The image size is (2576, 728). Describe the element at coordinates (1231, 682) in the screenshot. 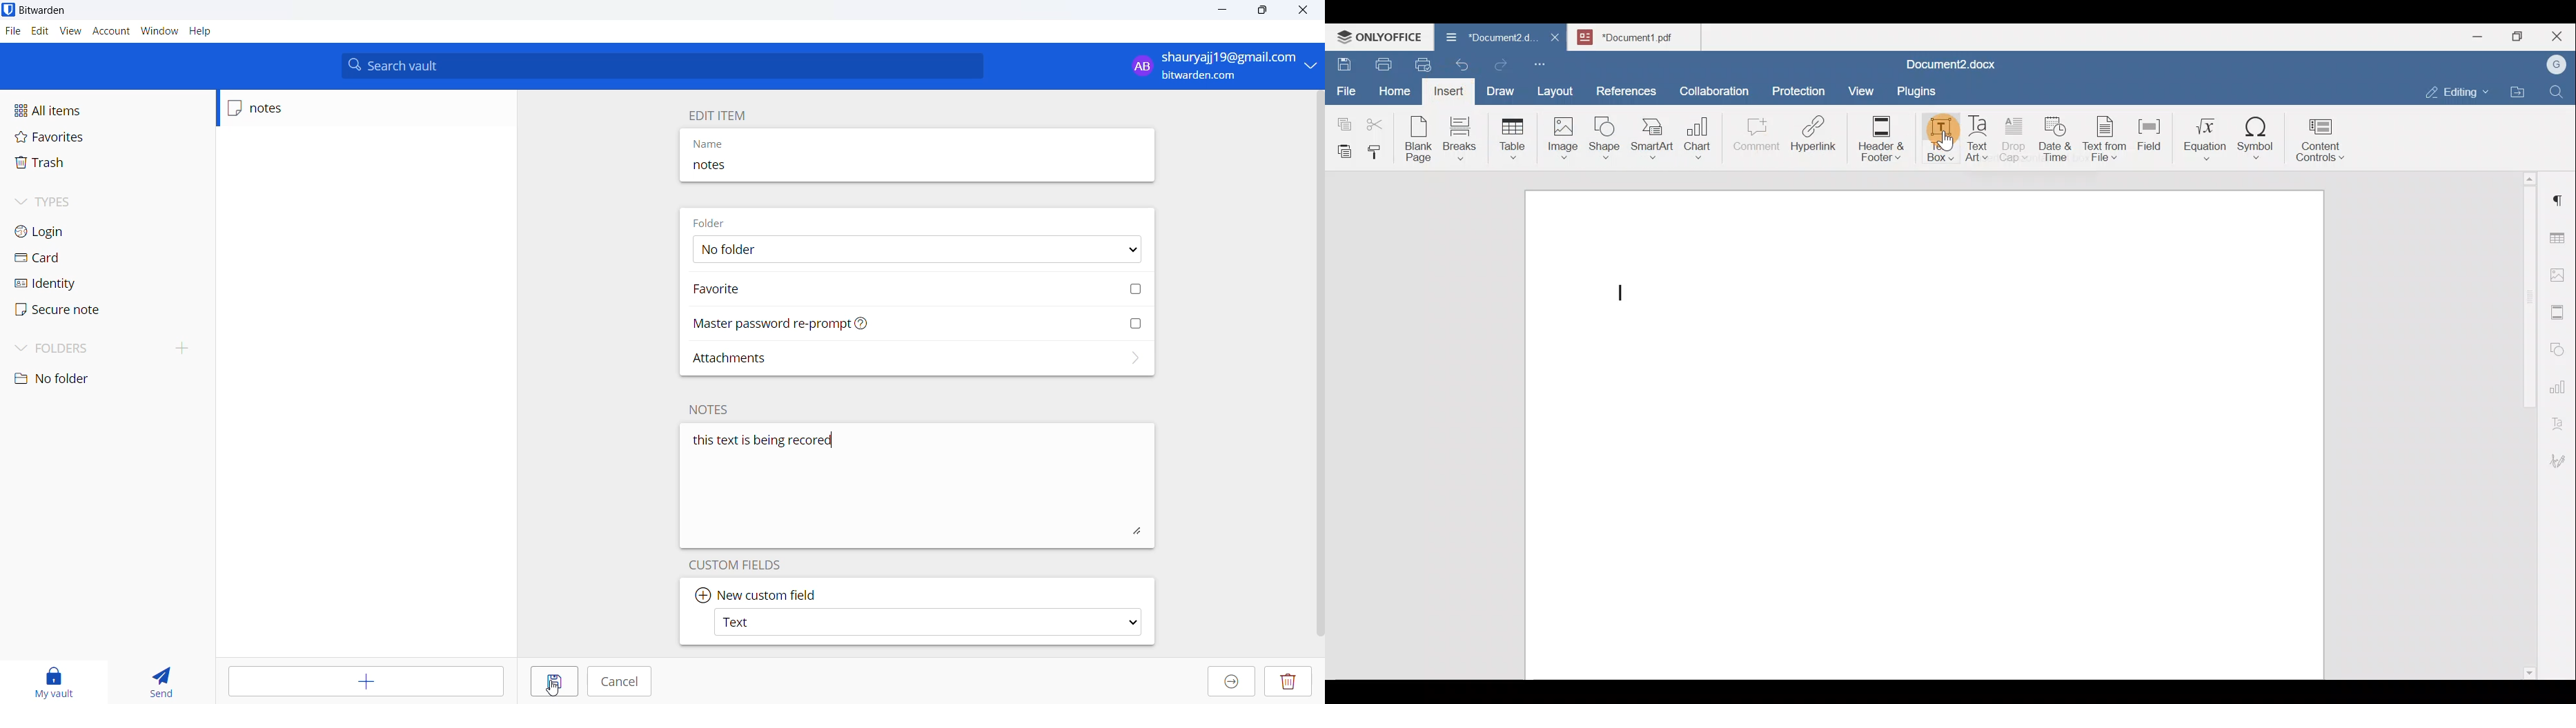

I see `move to organization` at that location.